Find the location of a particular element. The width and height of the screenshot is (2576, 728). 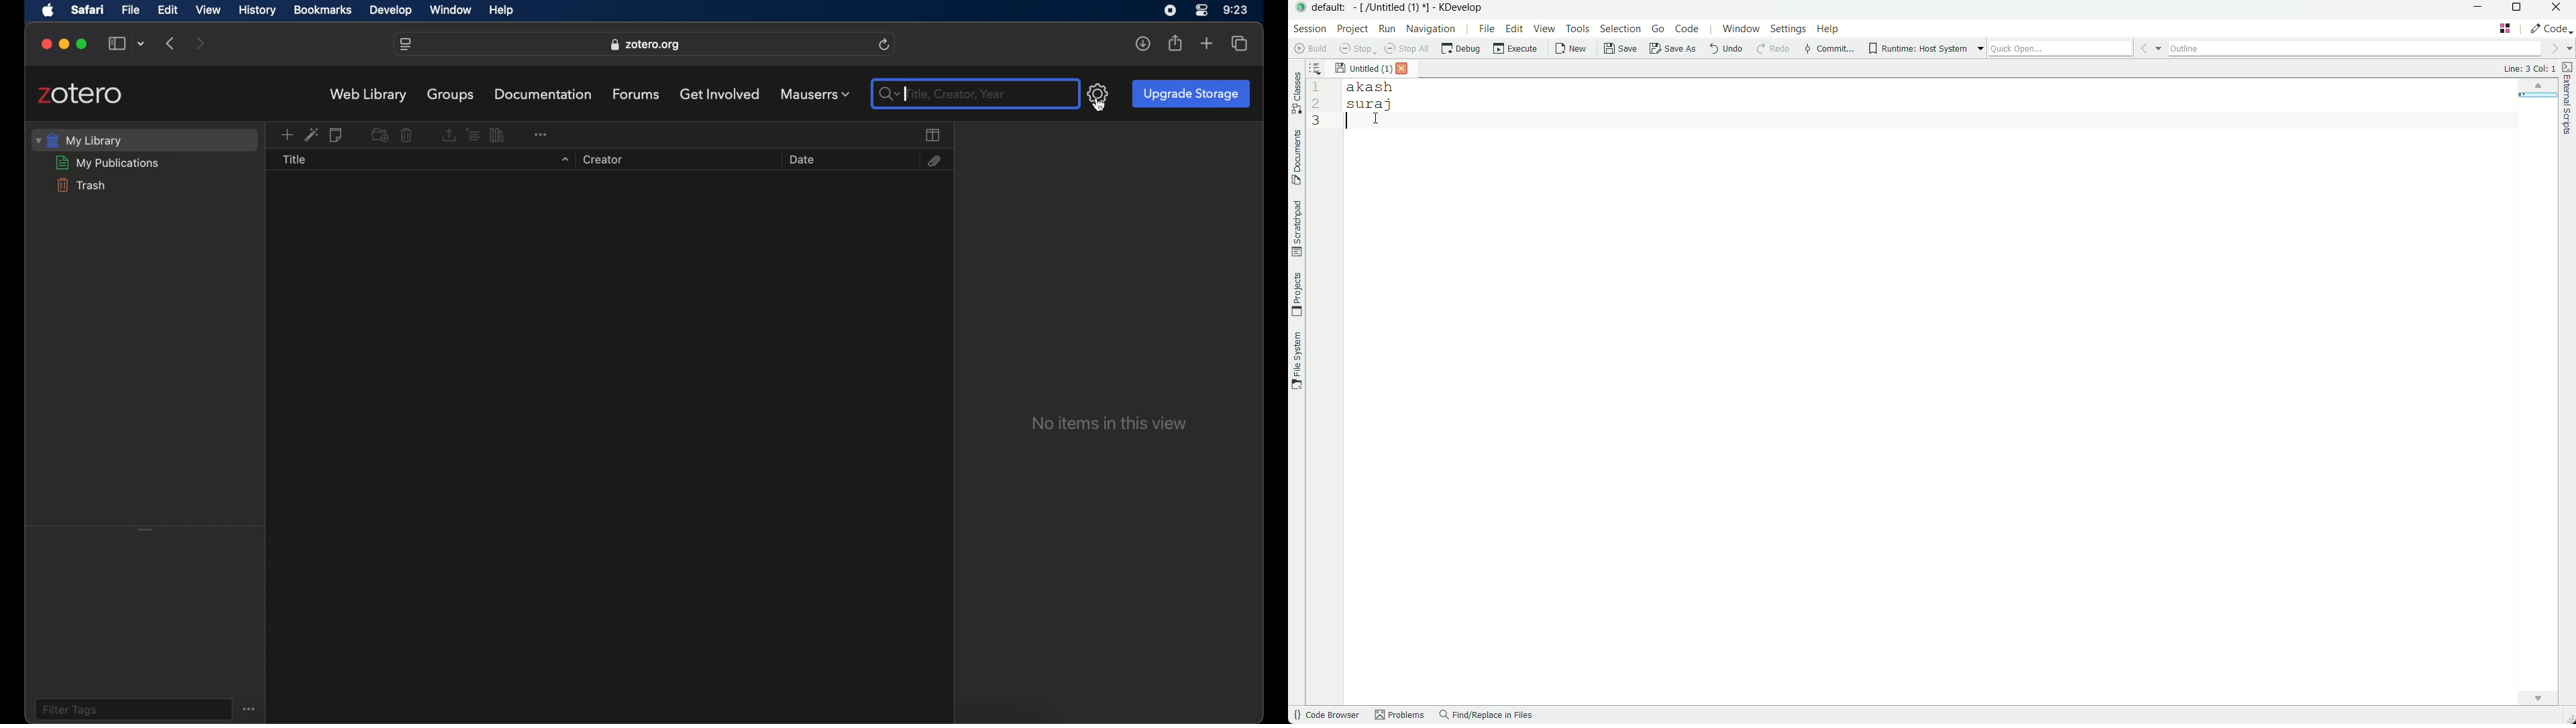

my publications is located at coordinates (108, 163).